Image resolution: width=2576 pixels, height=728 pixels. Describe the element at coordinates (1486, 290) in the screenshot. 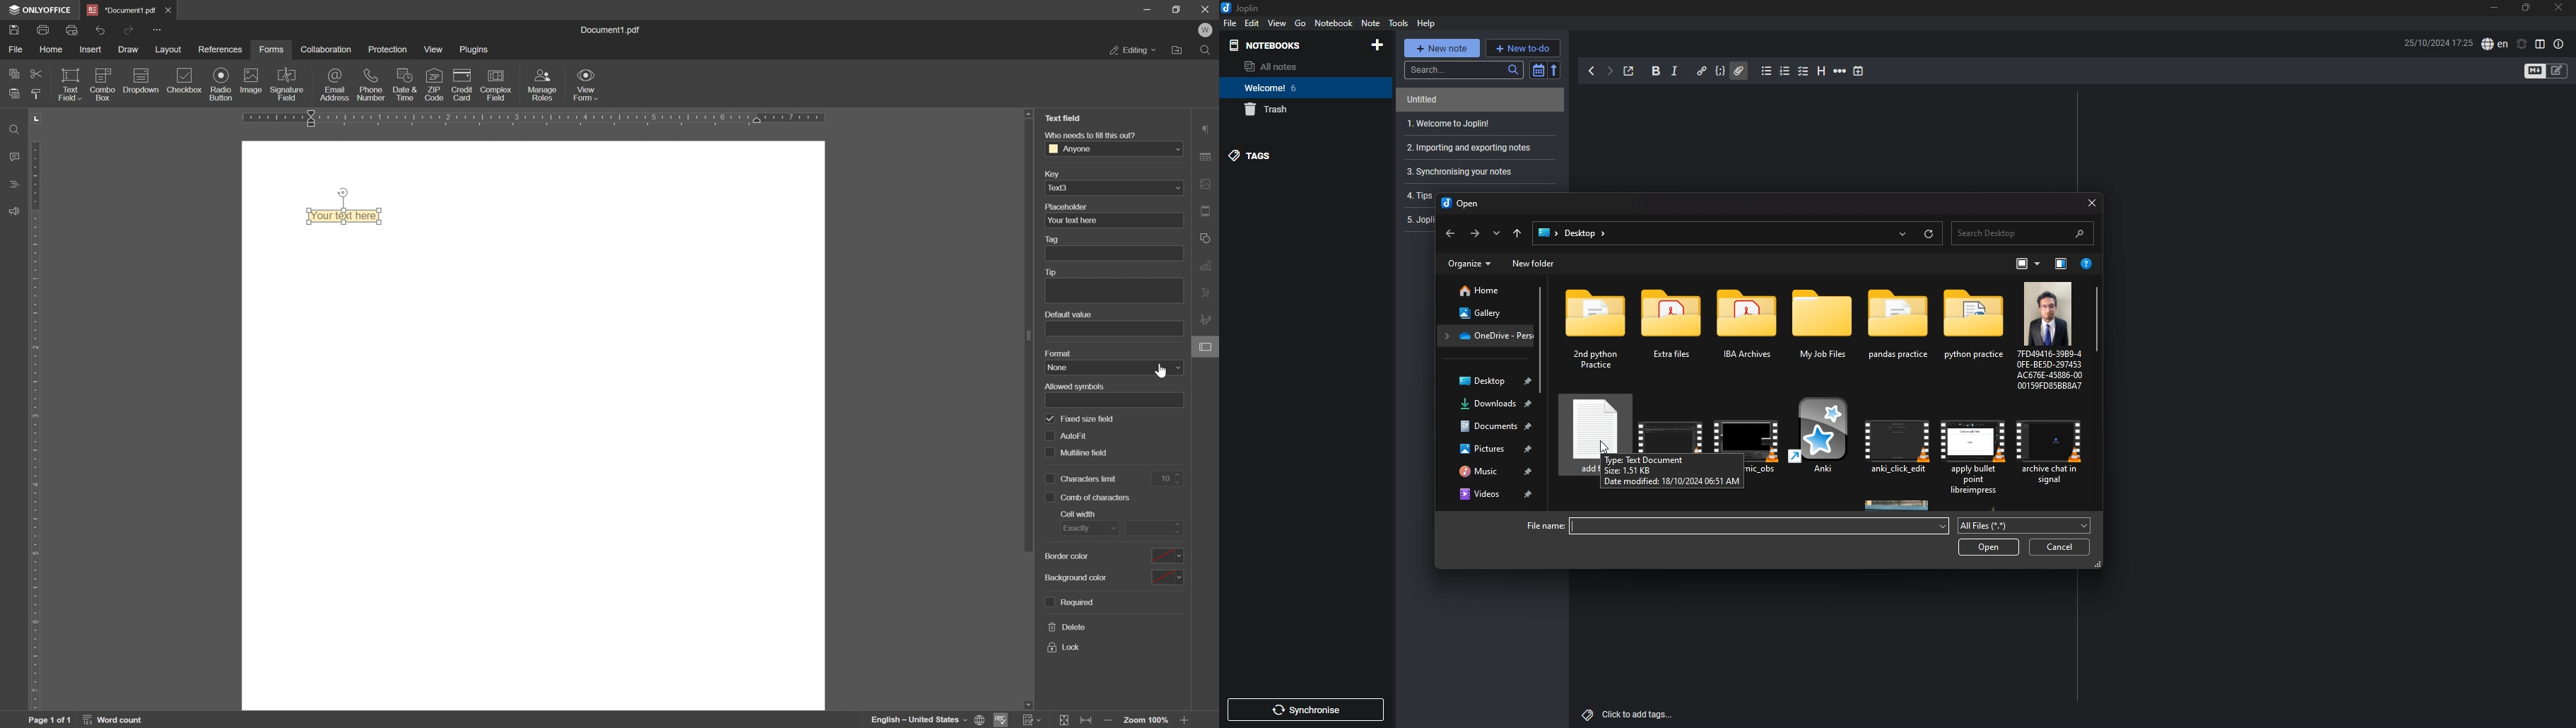

I see `home` at that location.